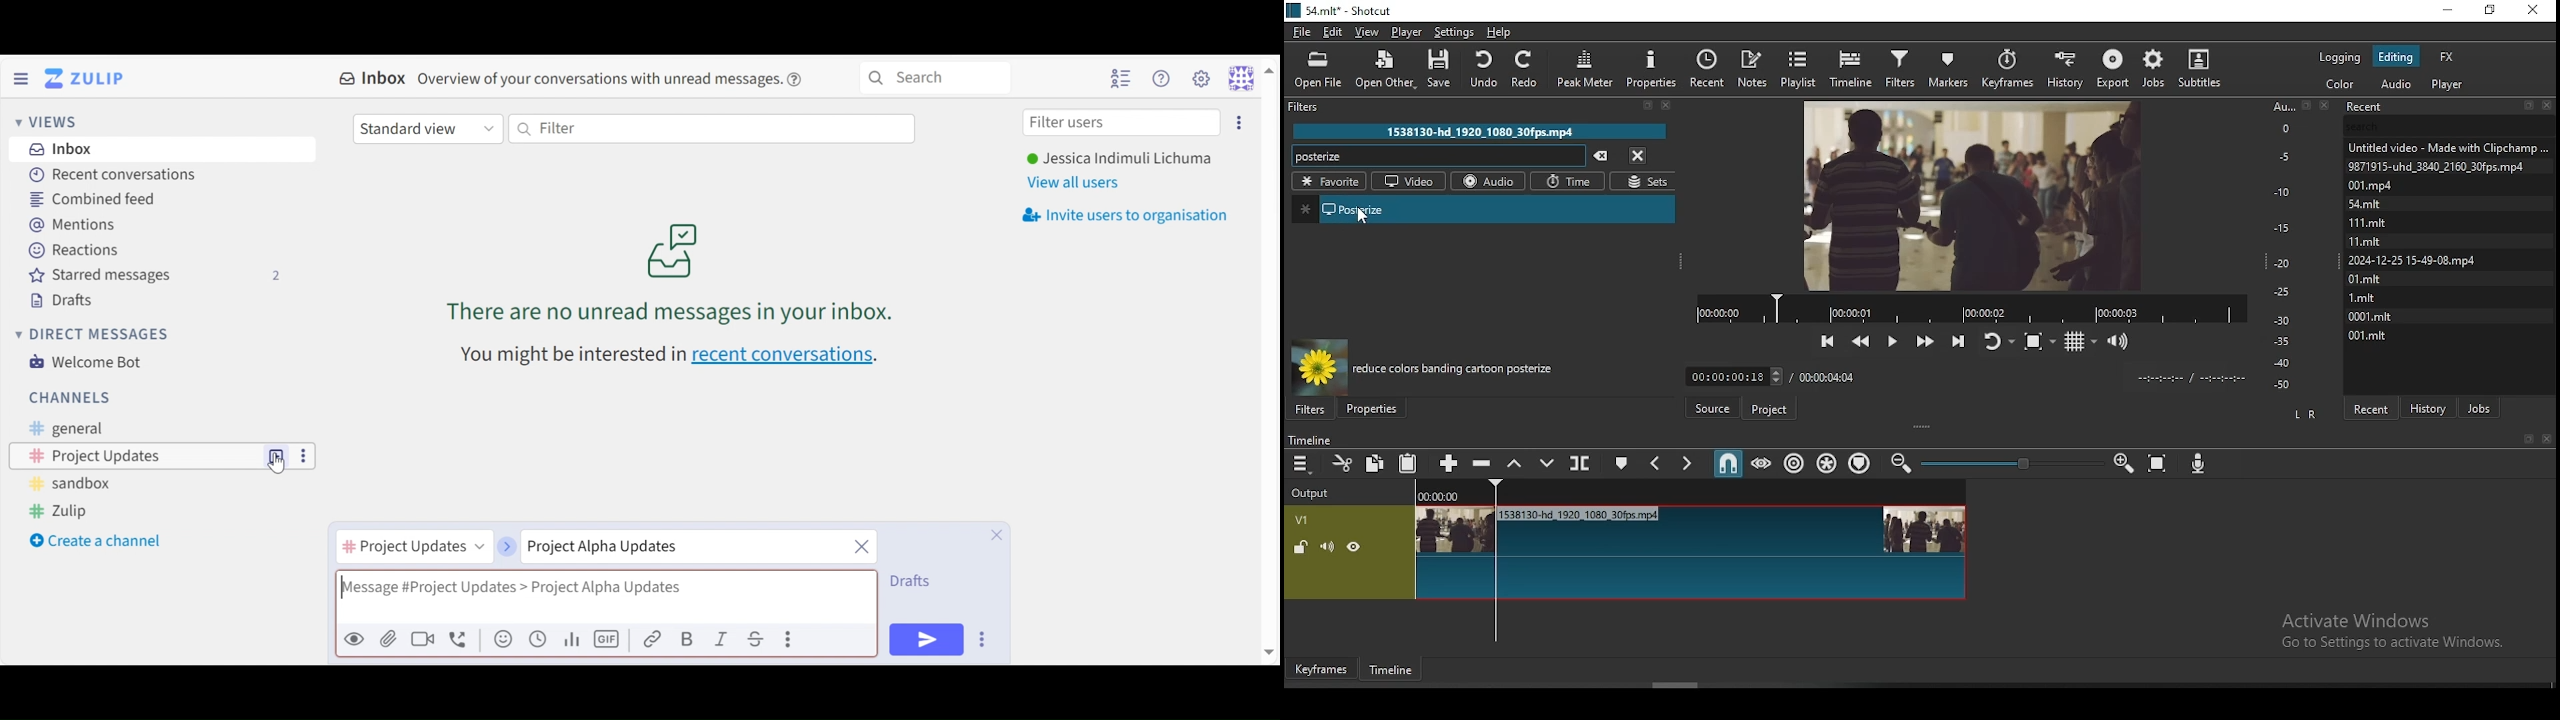 This screenshot has height=728, width=2576. I want to click on timeline, so click(1308, 439).